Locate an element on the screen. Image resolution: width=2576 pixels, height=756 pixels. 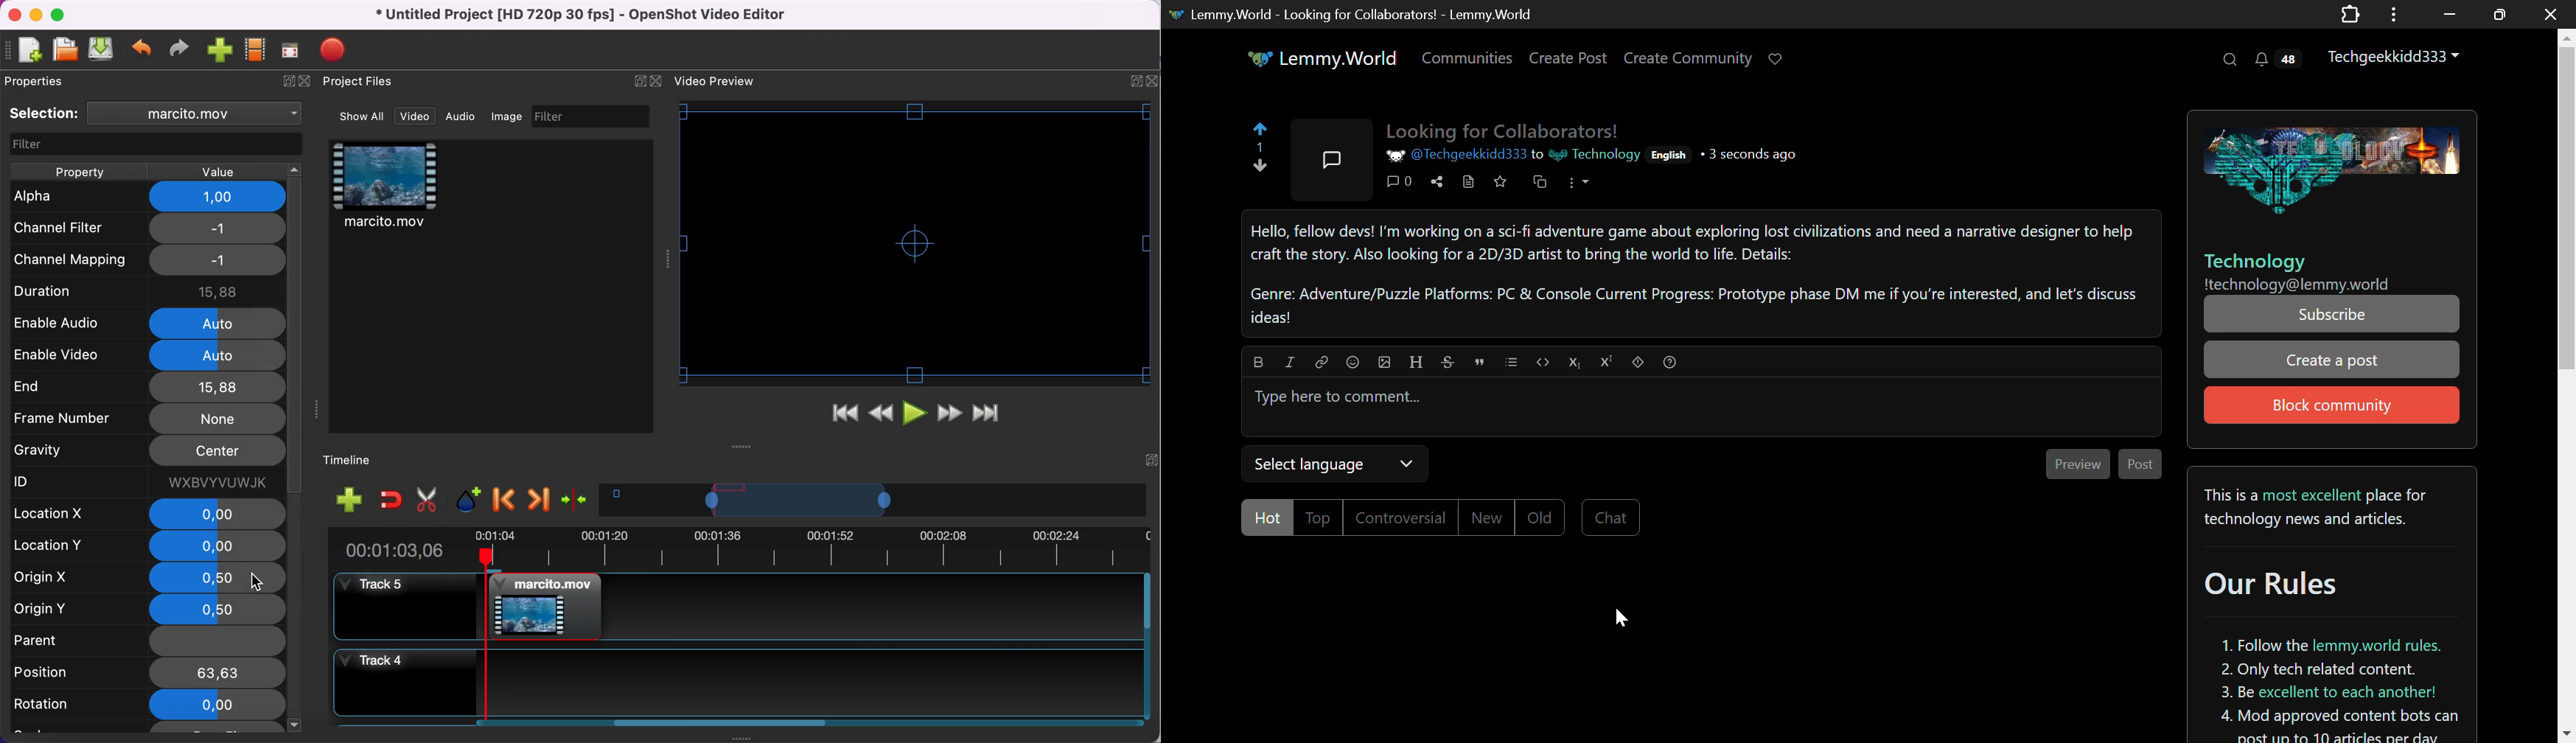
Vertical Scroll Bar is located at coordinates (2567, 386).